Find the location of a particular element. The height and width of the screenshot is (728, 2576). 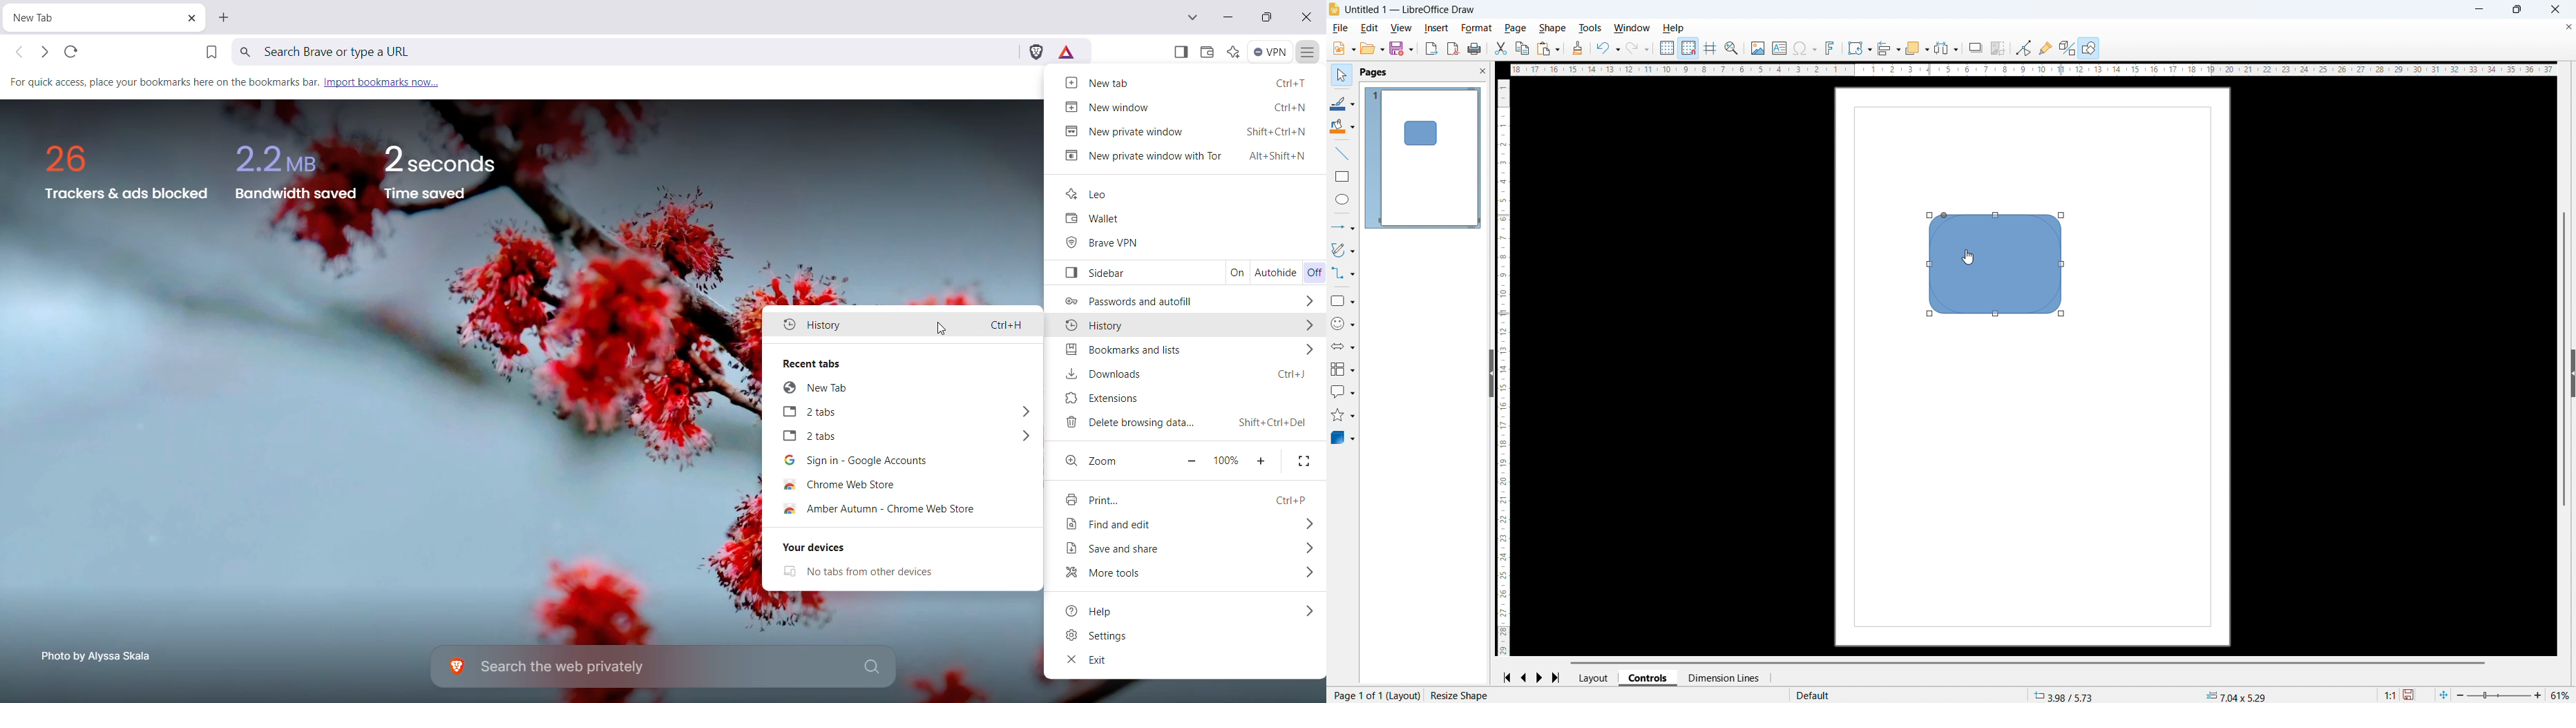

Dimension lines  is located at coordinates (1723, 678).